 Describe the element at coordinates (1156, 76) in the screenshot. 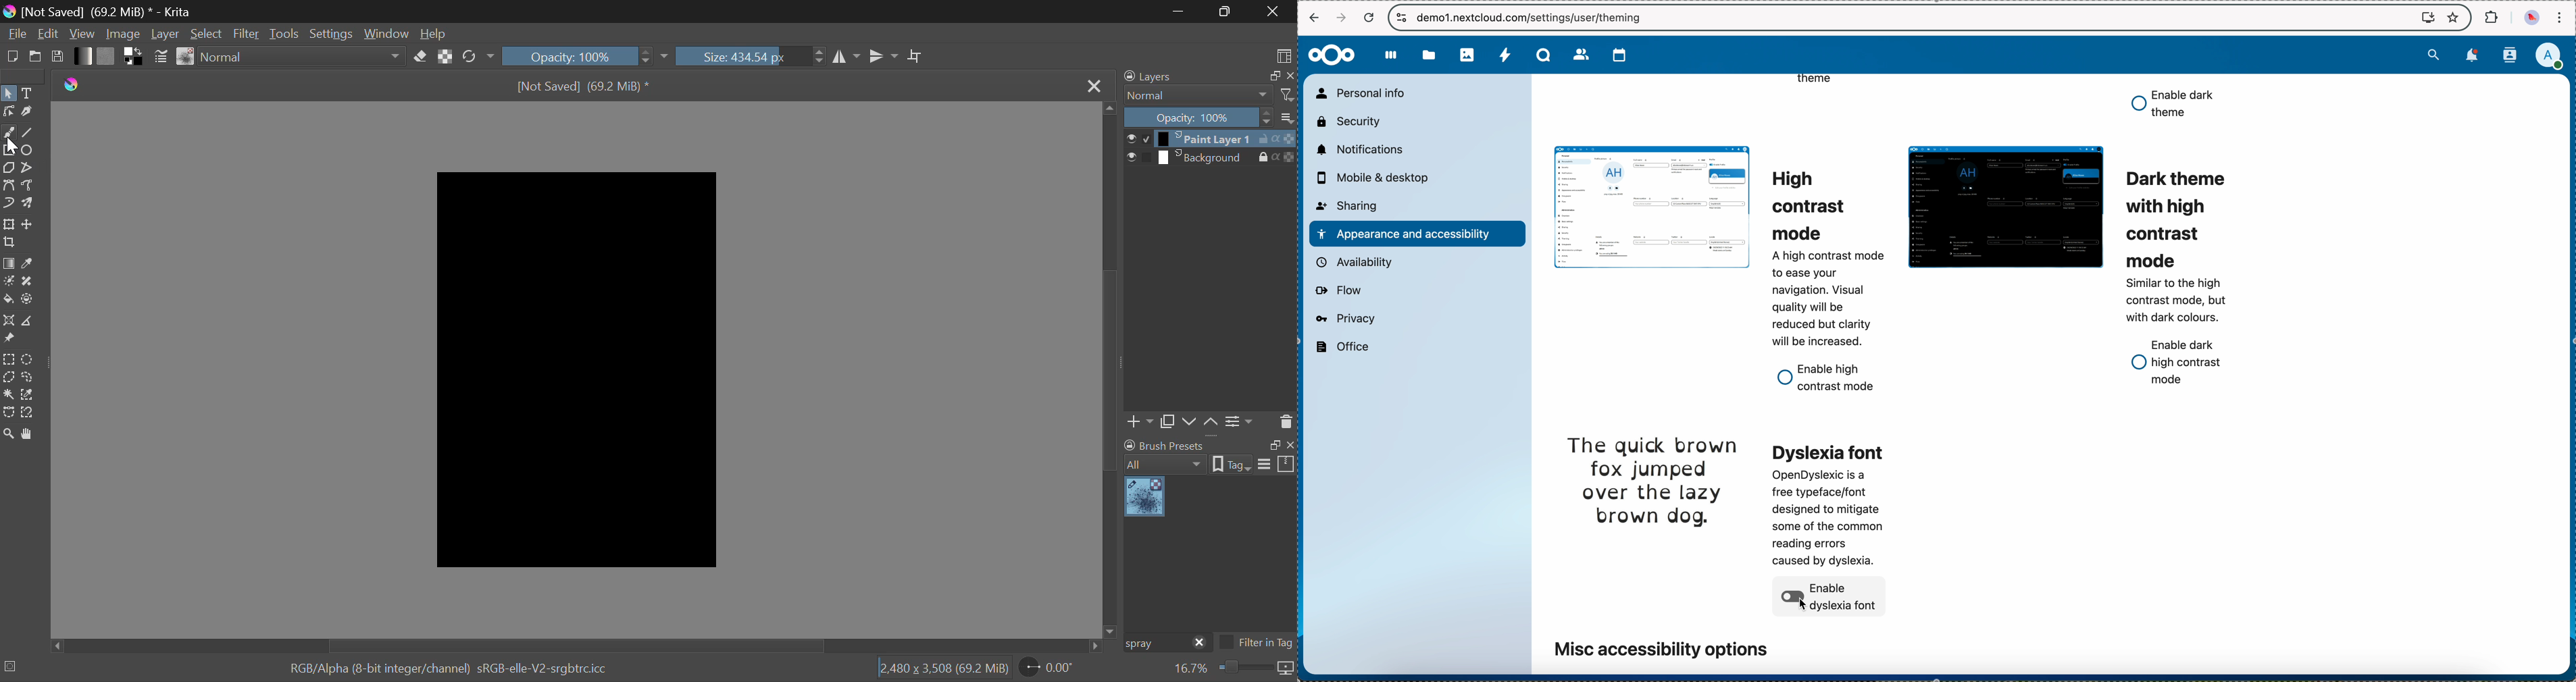

I see `Layers` at that location.